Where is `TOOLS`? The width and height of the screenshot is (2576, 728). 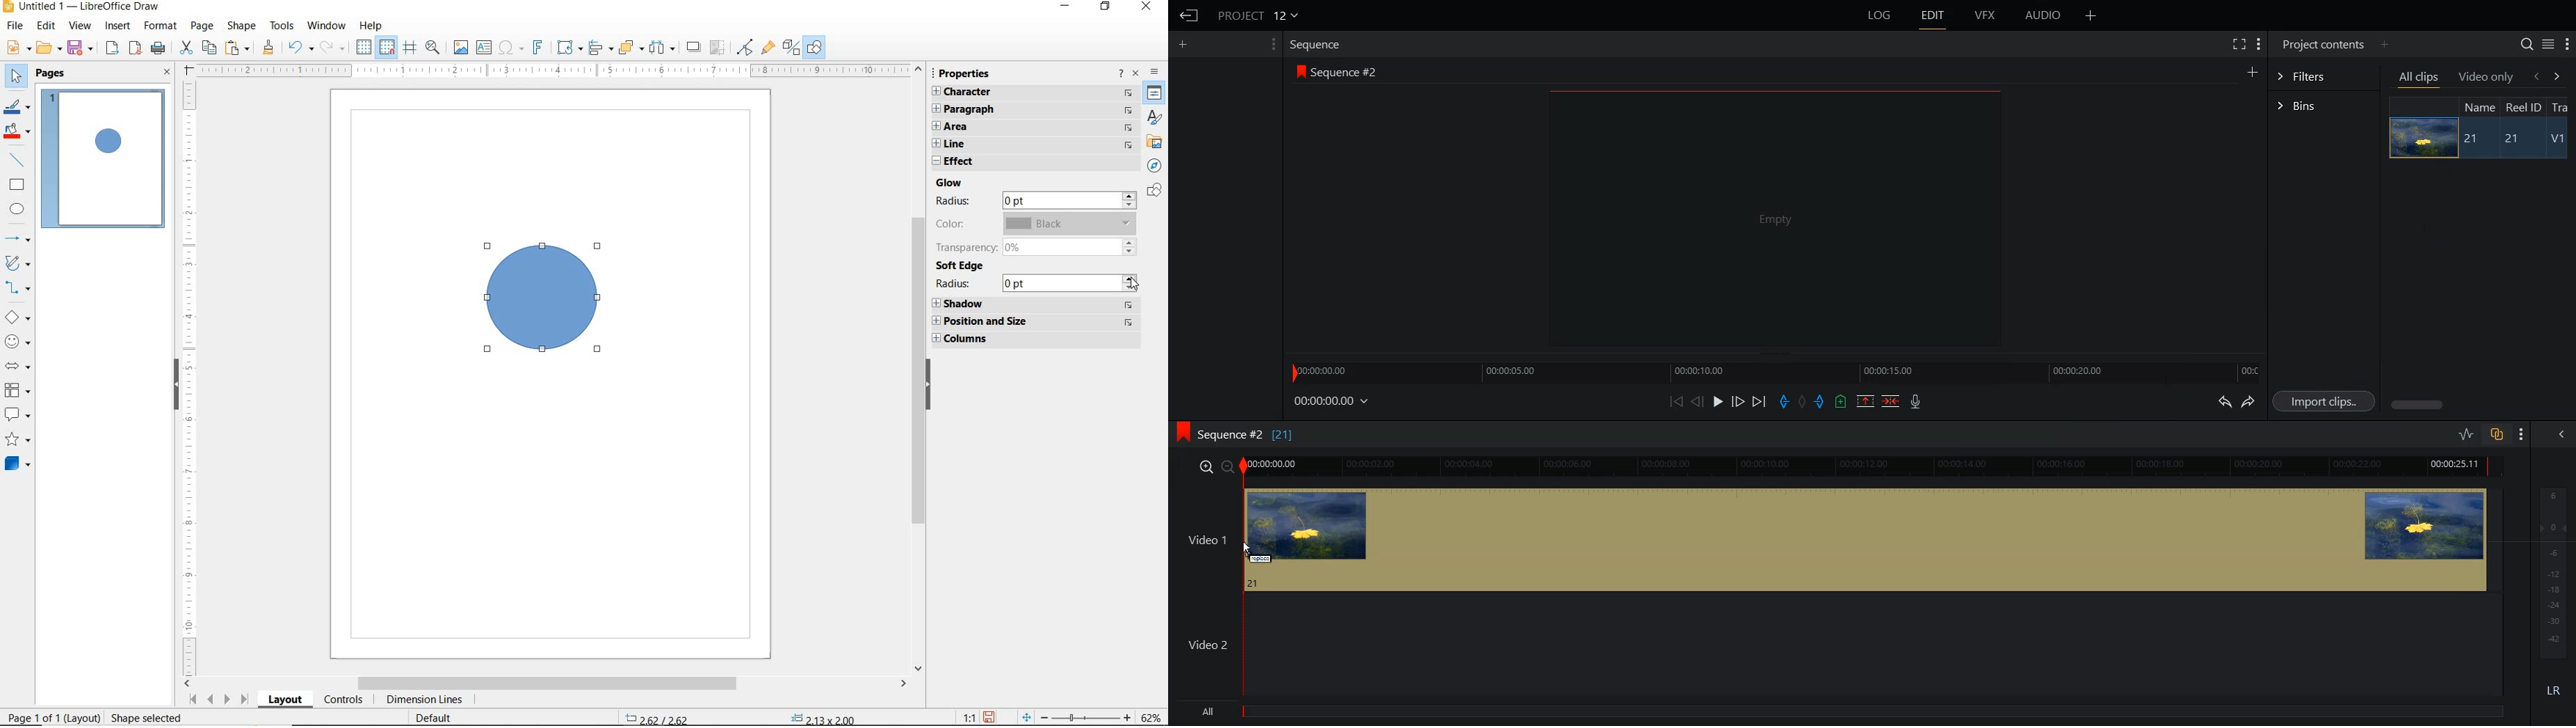
TOOLS is located at coordinates (283, 26).